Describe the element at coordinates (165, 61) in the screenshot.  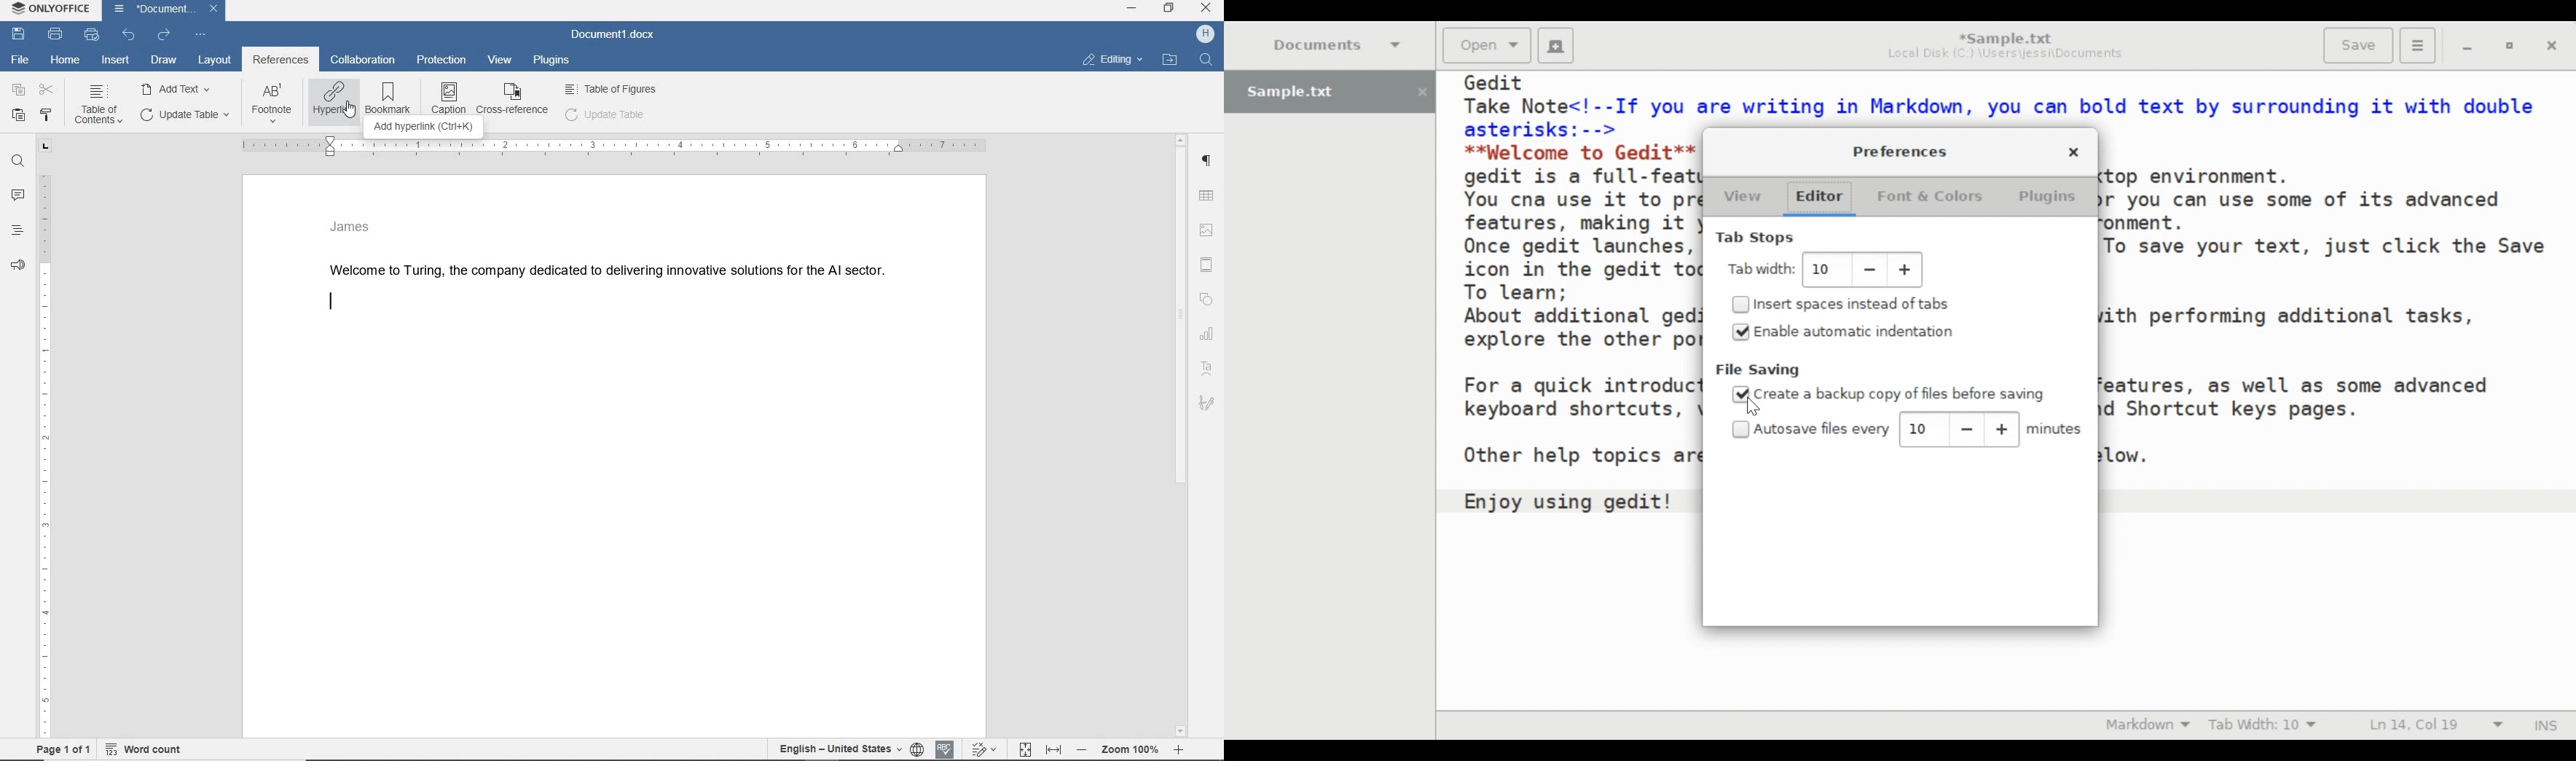
I see `draw` at that location.